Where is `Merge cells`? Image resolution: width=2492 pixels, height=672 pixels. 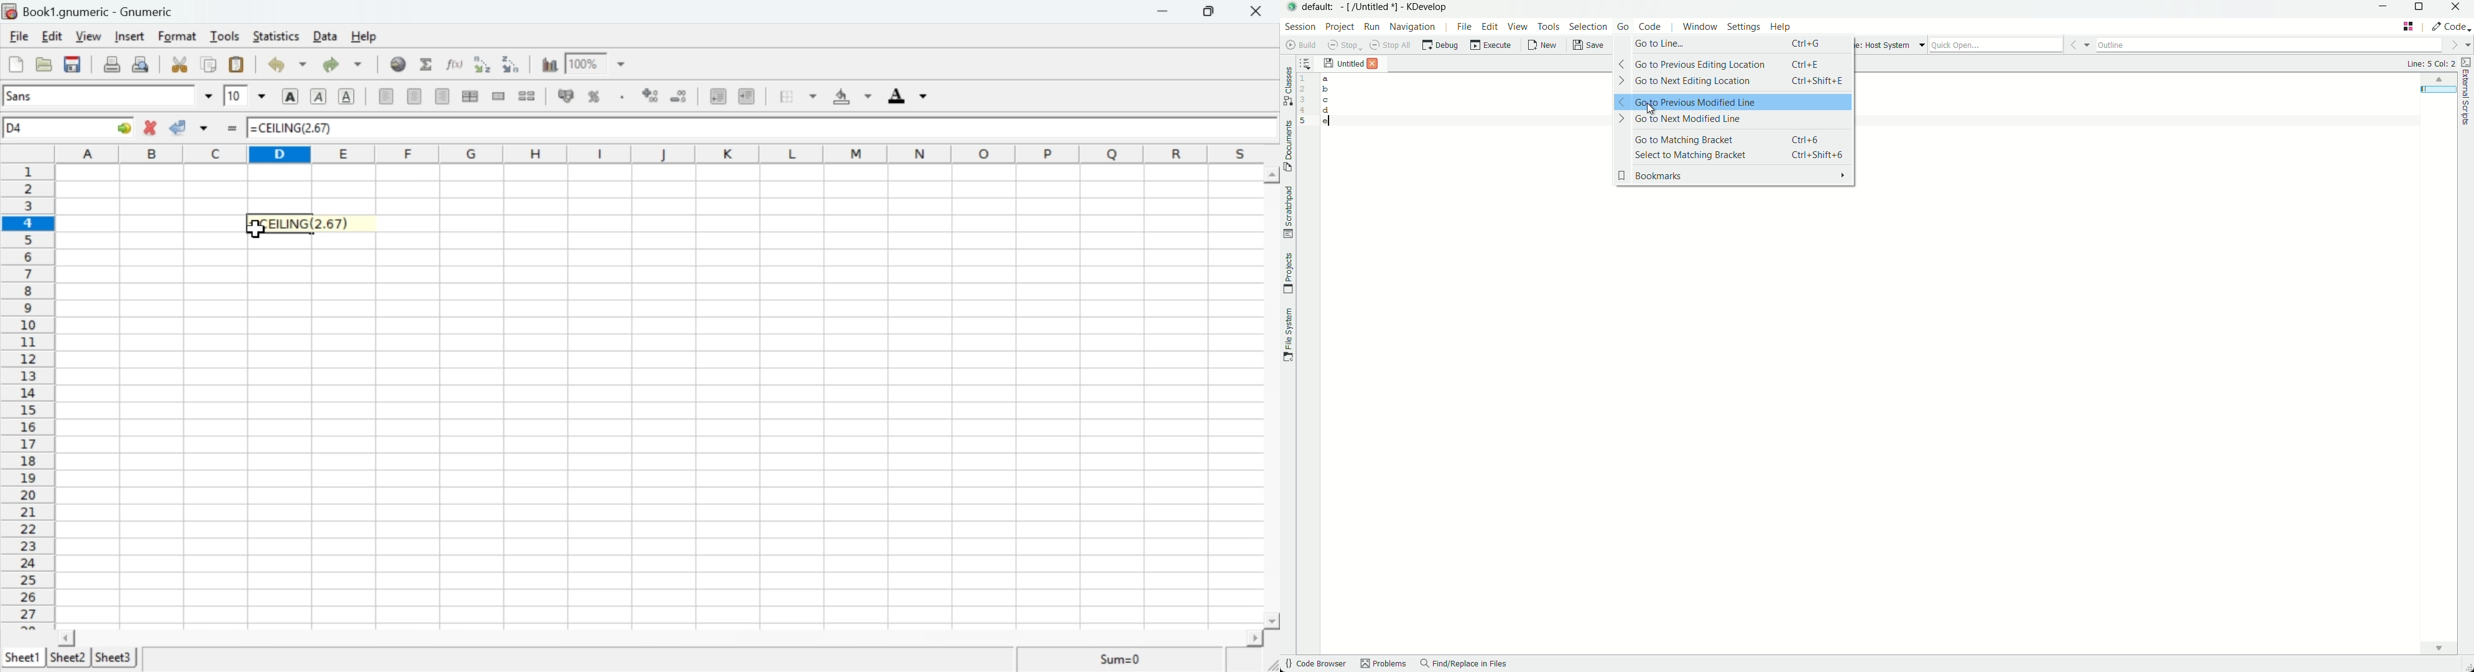 Merge cells is located at coordinates (498, 96).